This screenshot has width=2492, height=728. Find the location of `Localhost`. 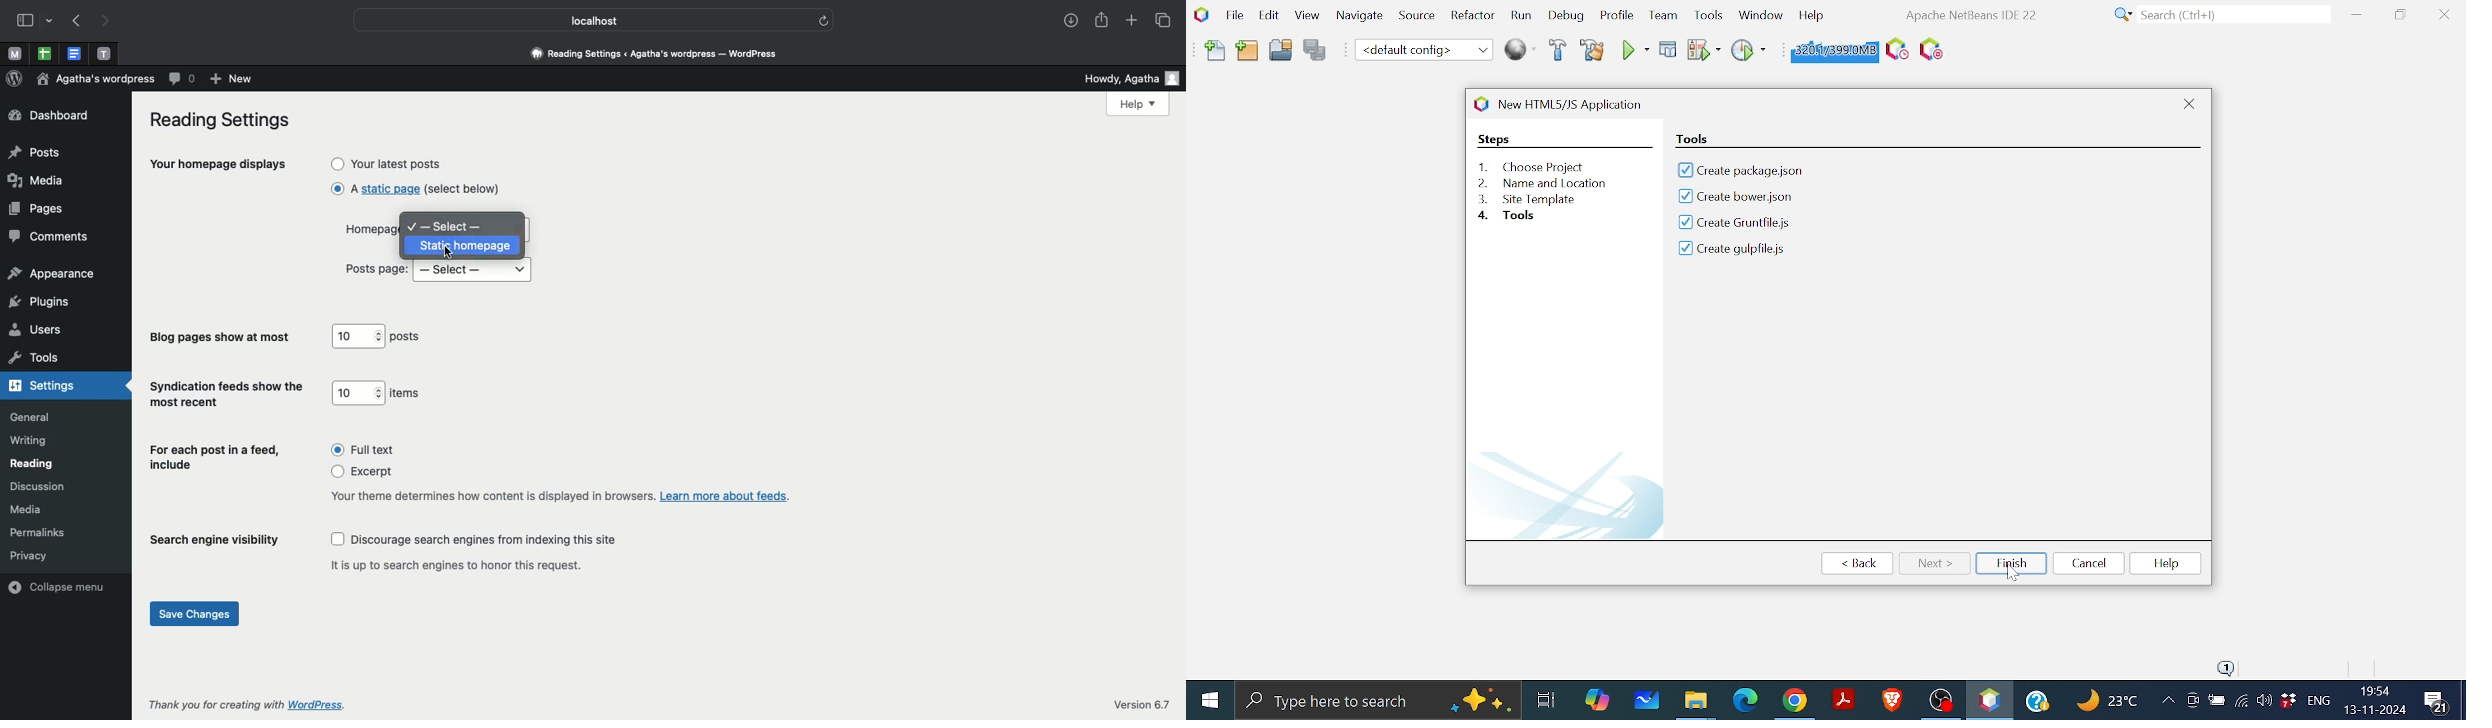

Localhost is located at coordinates (584, 21).